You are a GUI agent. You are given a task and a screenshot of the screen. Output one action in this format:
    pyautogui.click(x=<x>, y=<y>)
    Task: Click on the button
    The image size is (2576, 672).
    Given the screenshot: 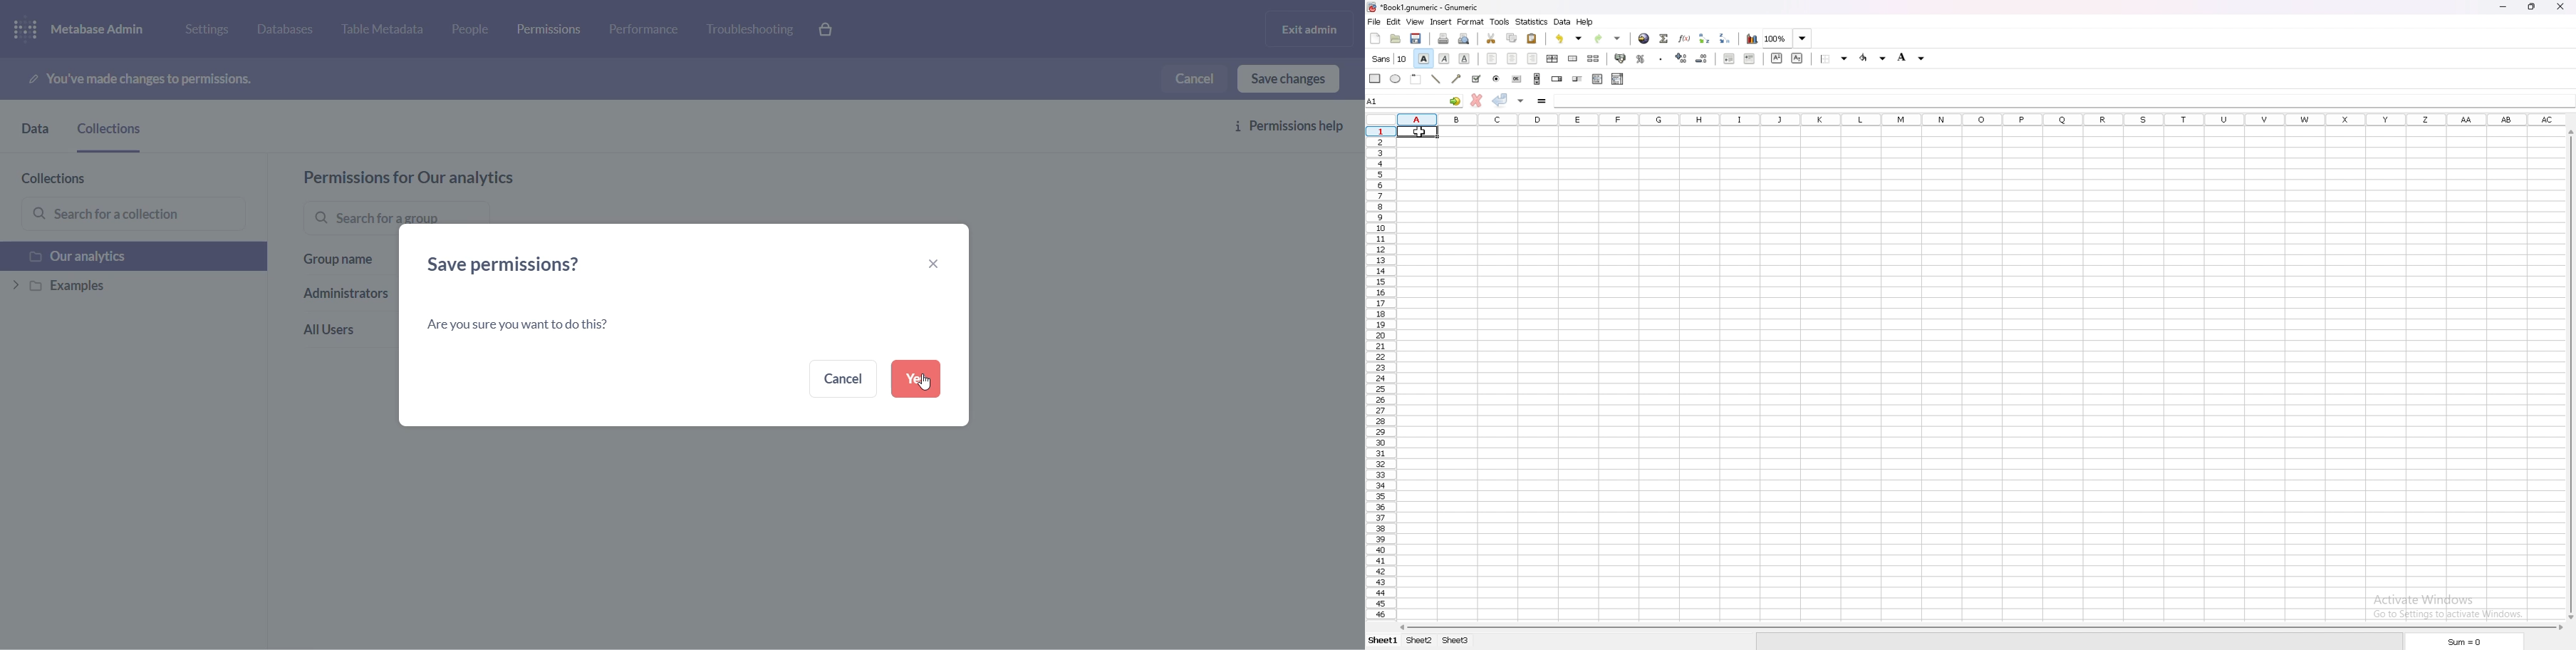 What is the action you would take?
    pyautogui.click(x=1516, y=80)
    